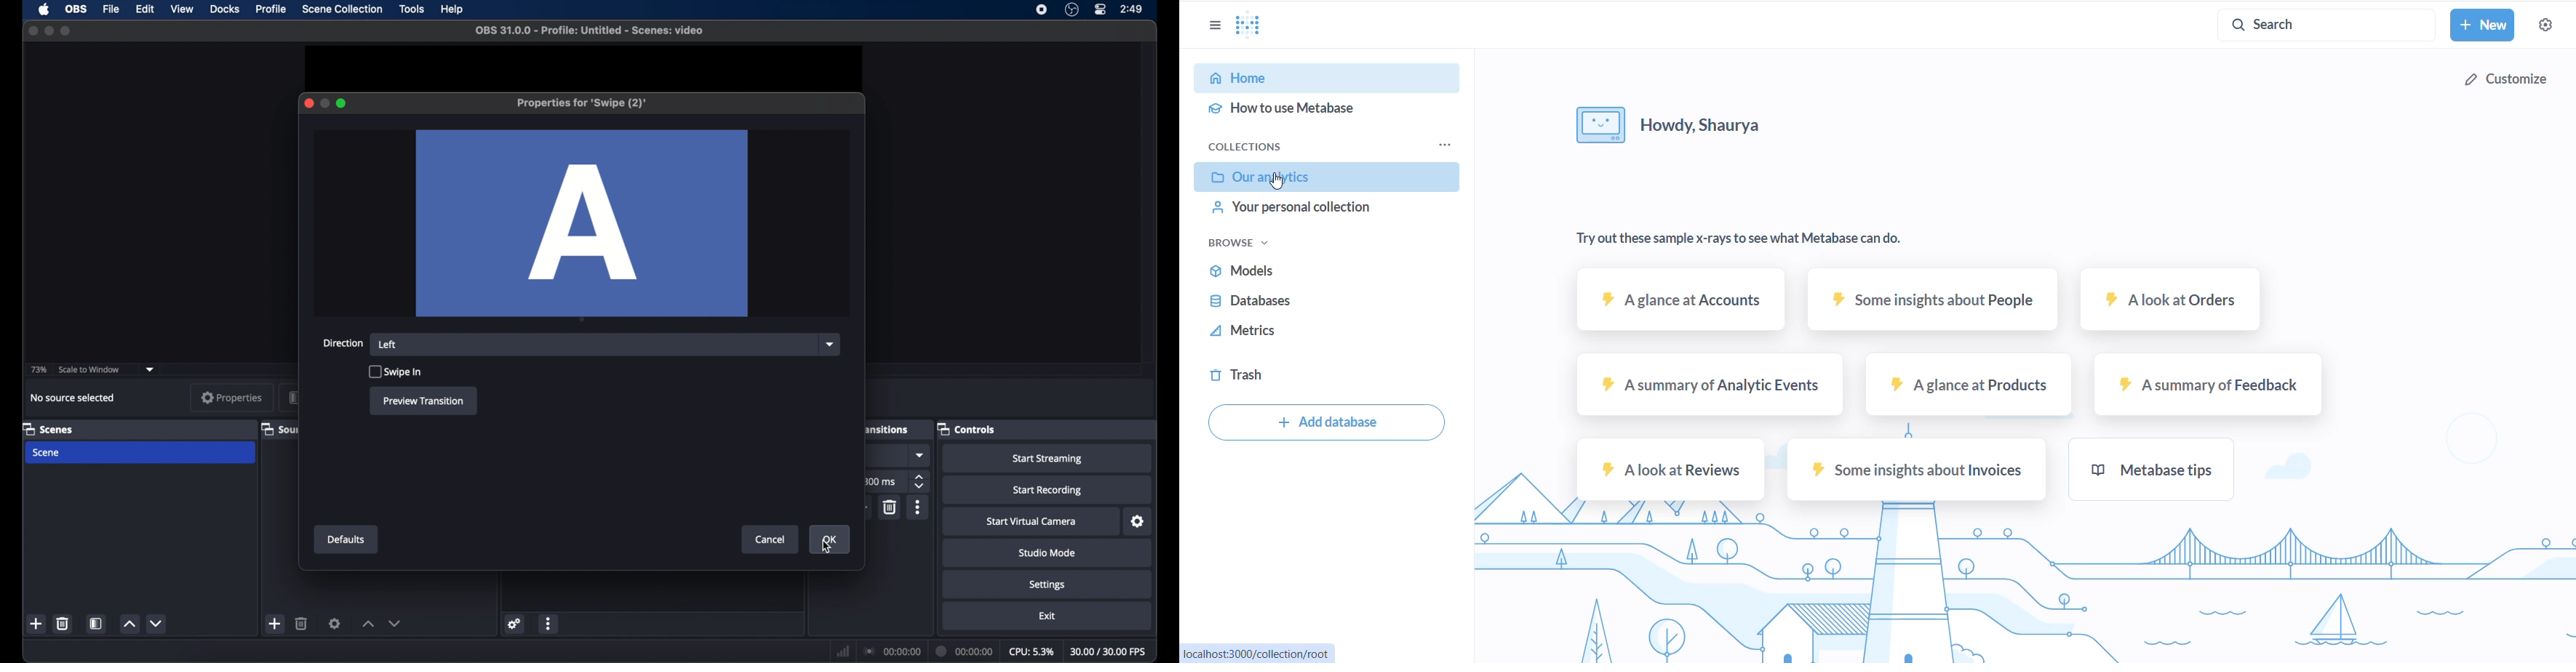  What do you see at coordinates (74, 397) in the screenshot?
I see `no source selected` at bounding box center [74, 397].